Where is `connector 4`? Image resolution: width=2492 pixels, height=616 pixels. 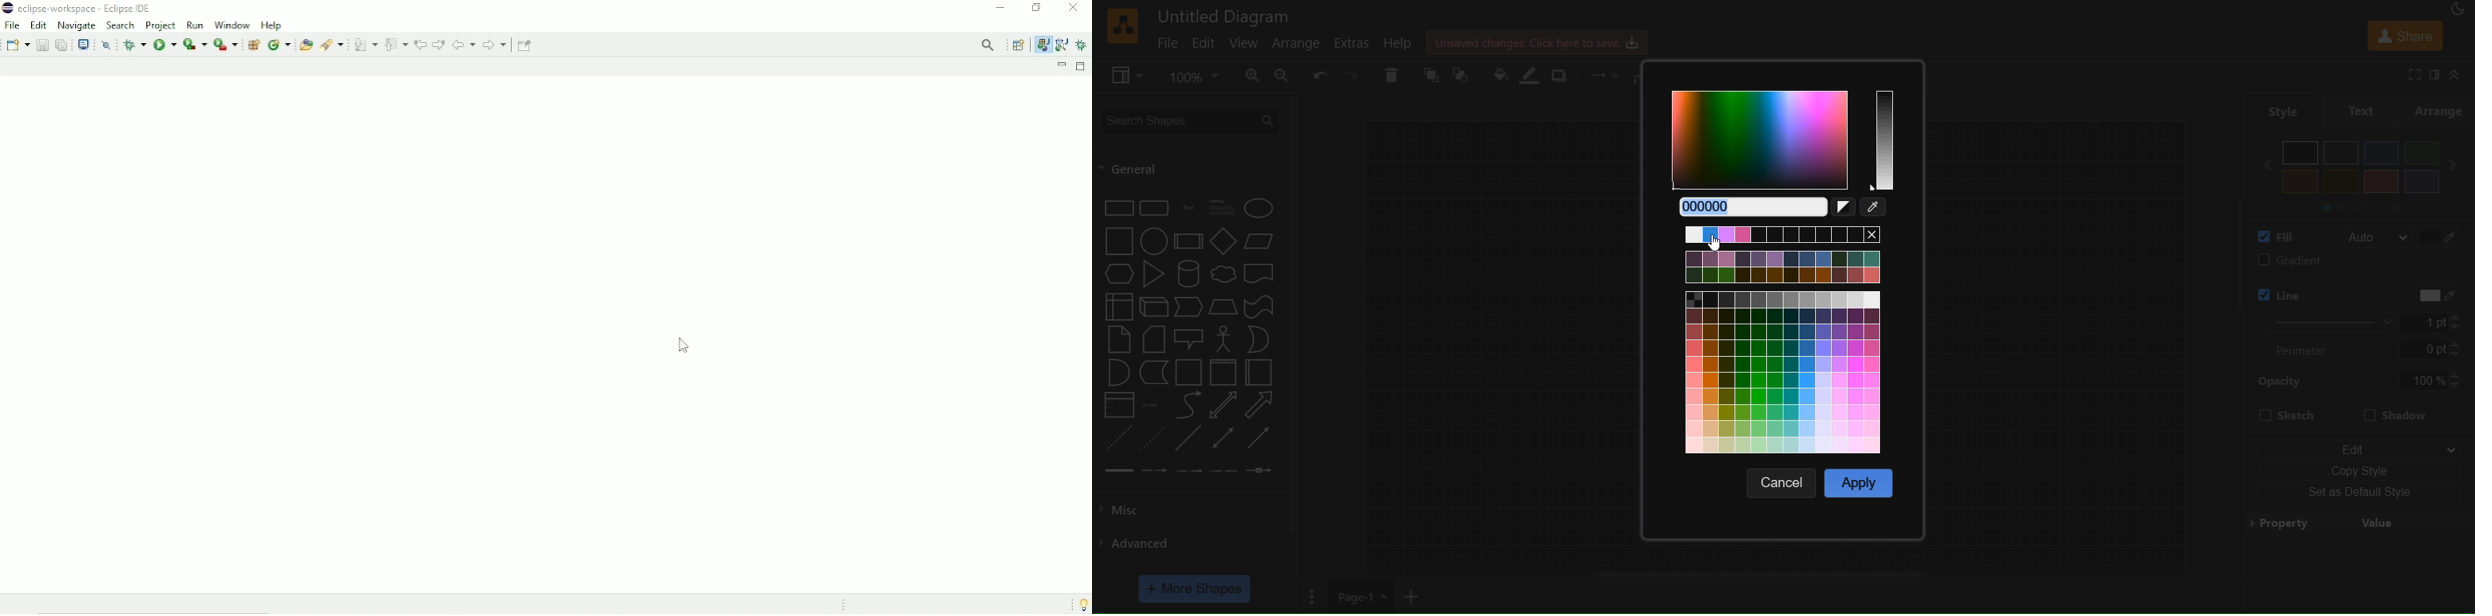 connector 4 is located at coordinates (1224, 471).